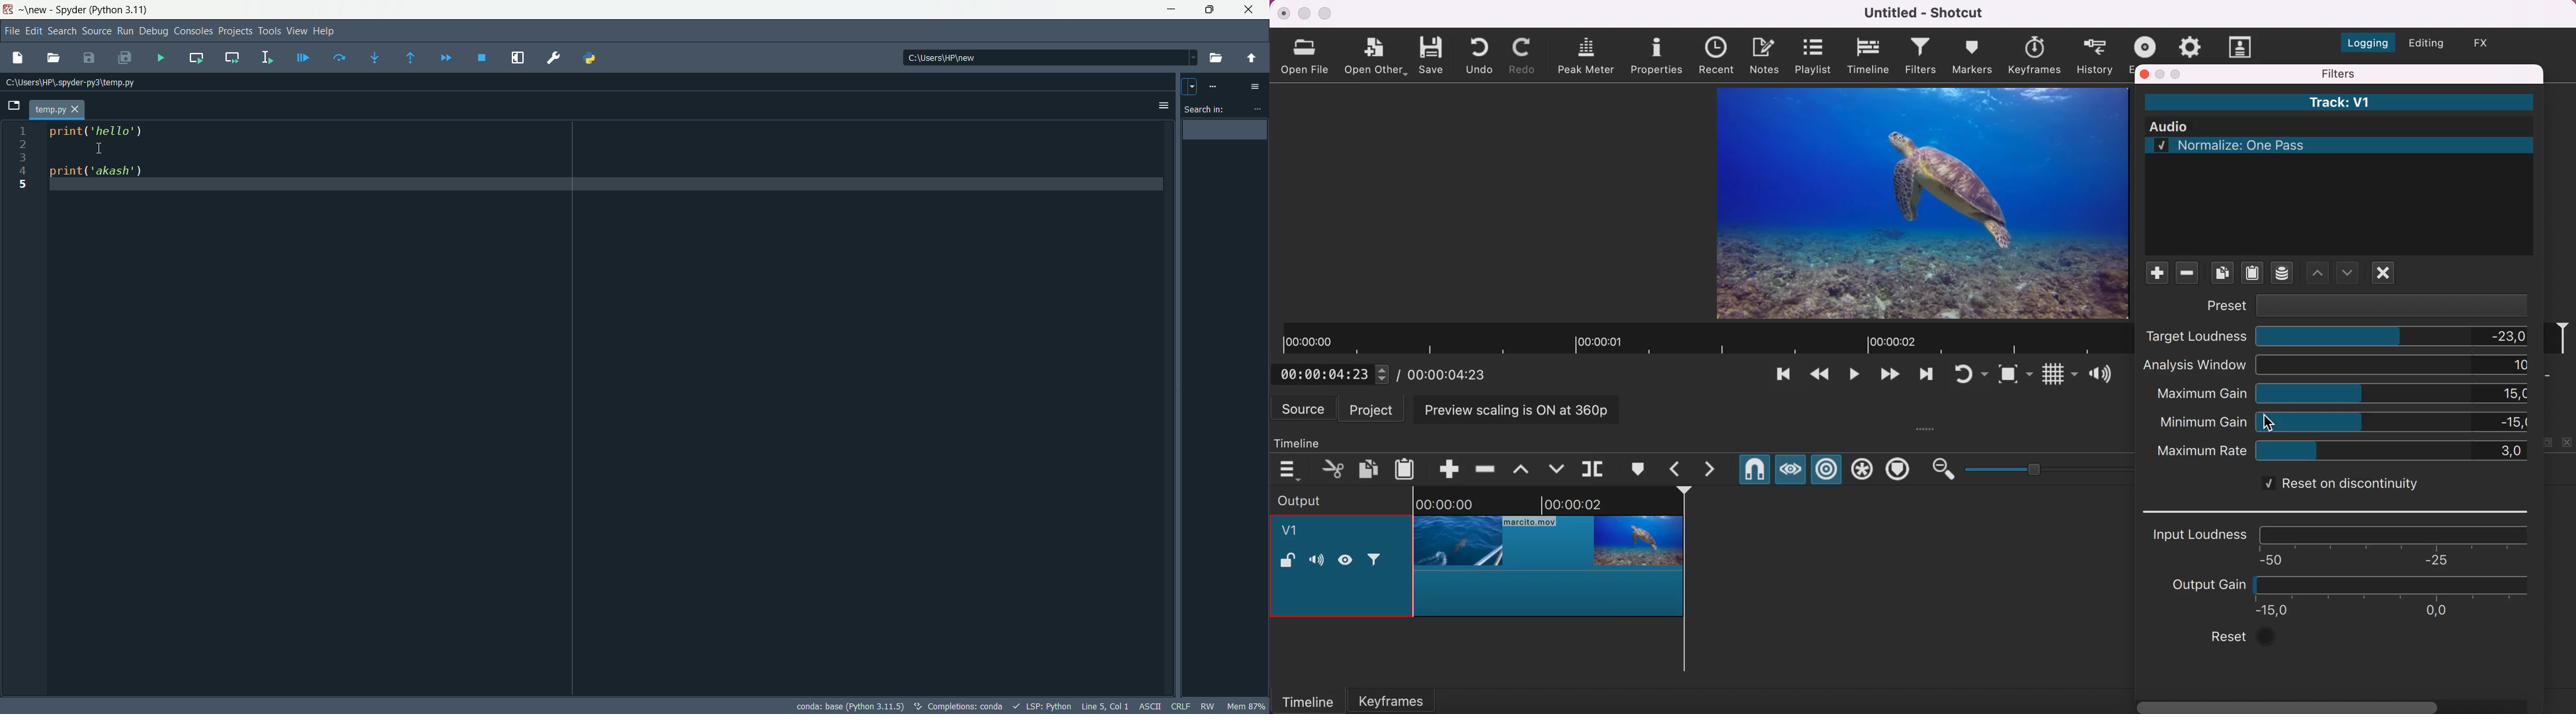 This screenshot has height=728, width=2576. What do you see at coordinates (1308, 440) in the screenshot?
I see `timeline` at bounding box center [1308, 440].